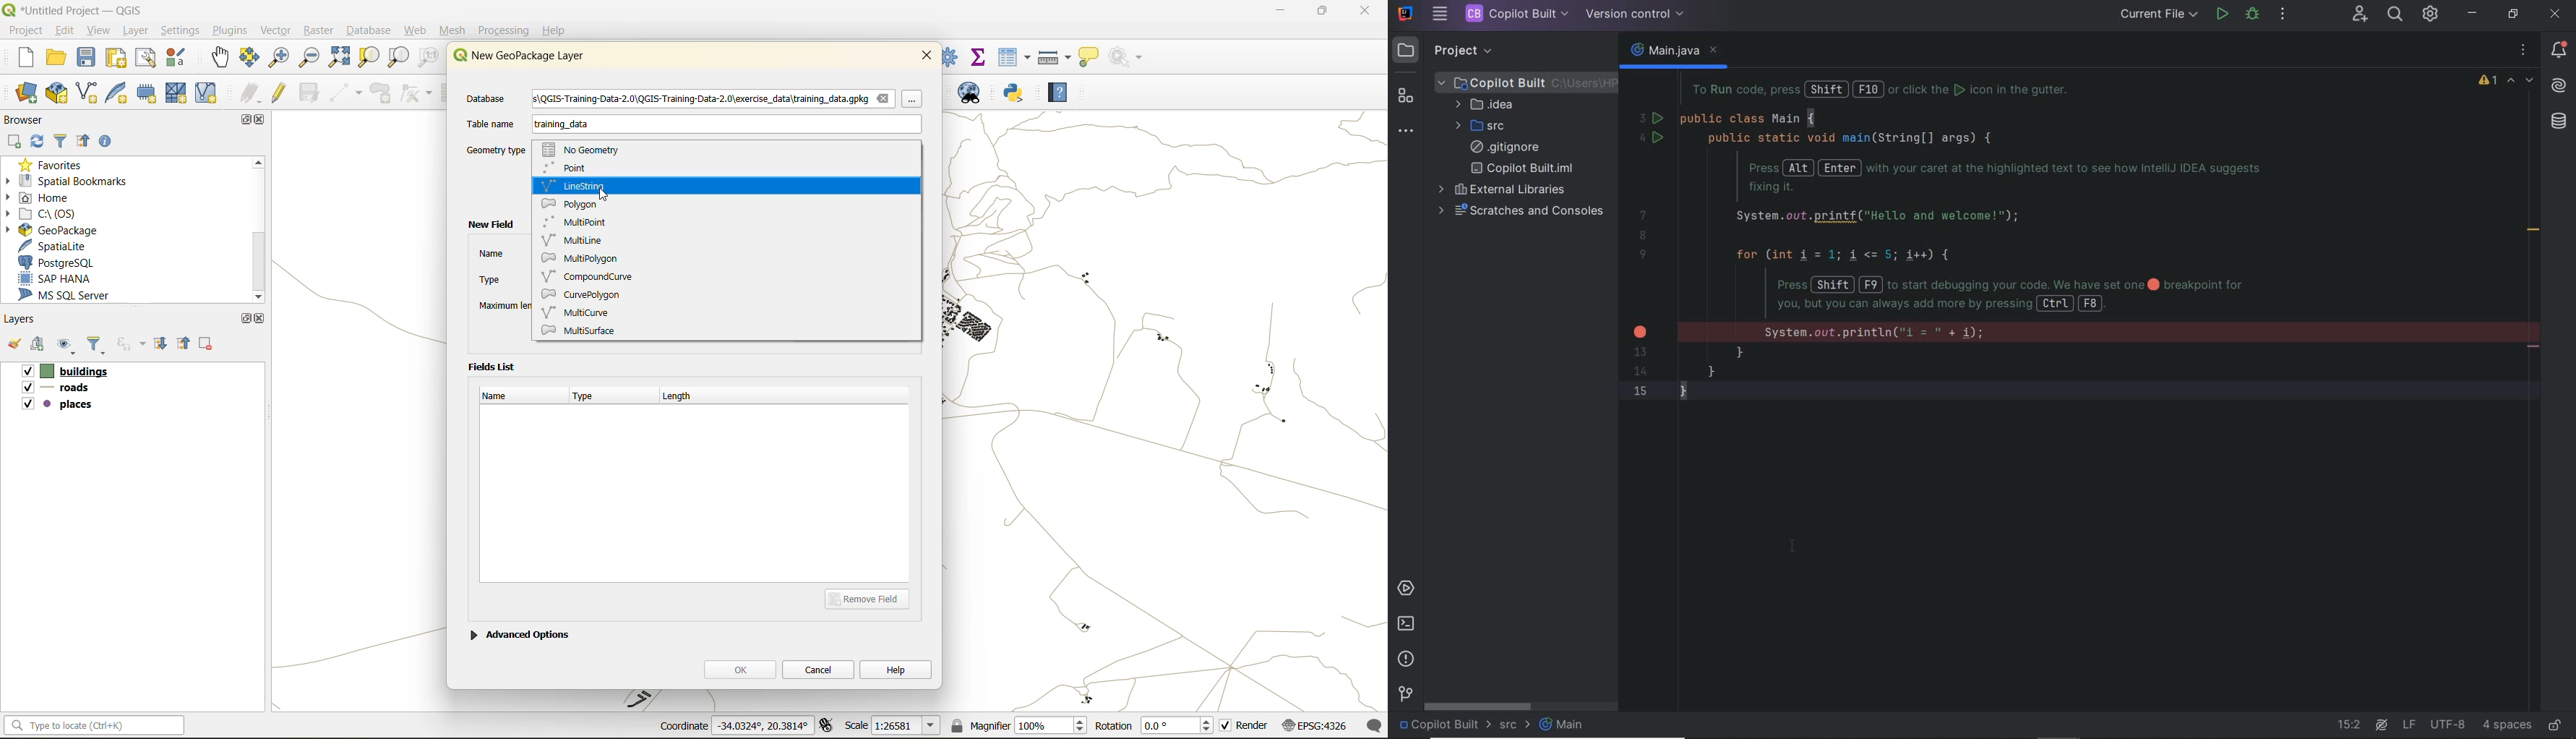  I want to click on no action, so click(1127, 54).